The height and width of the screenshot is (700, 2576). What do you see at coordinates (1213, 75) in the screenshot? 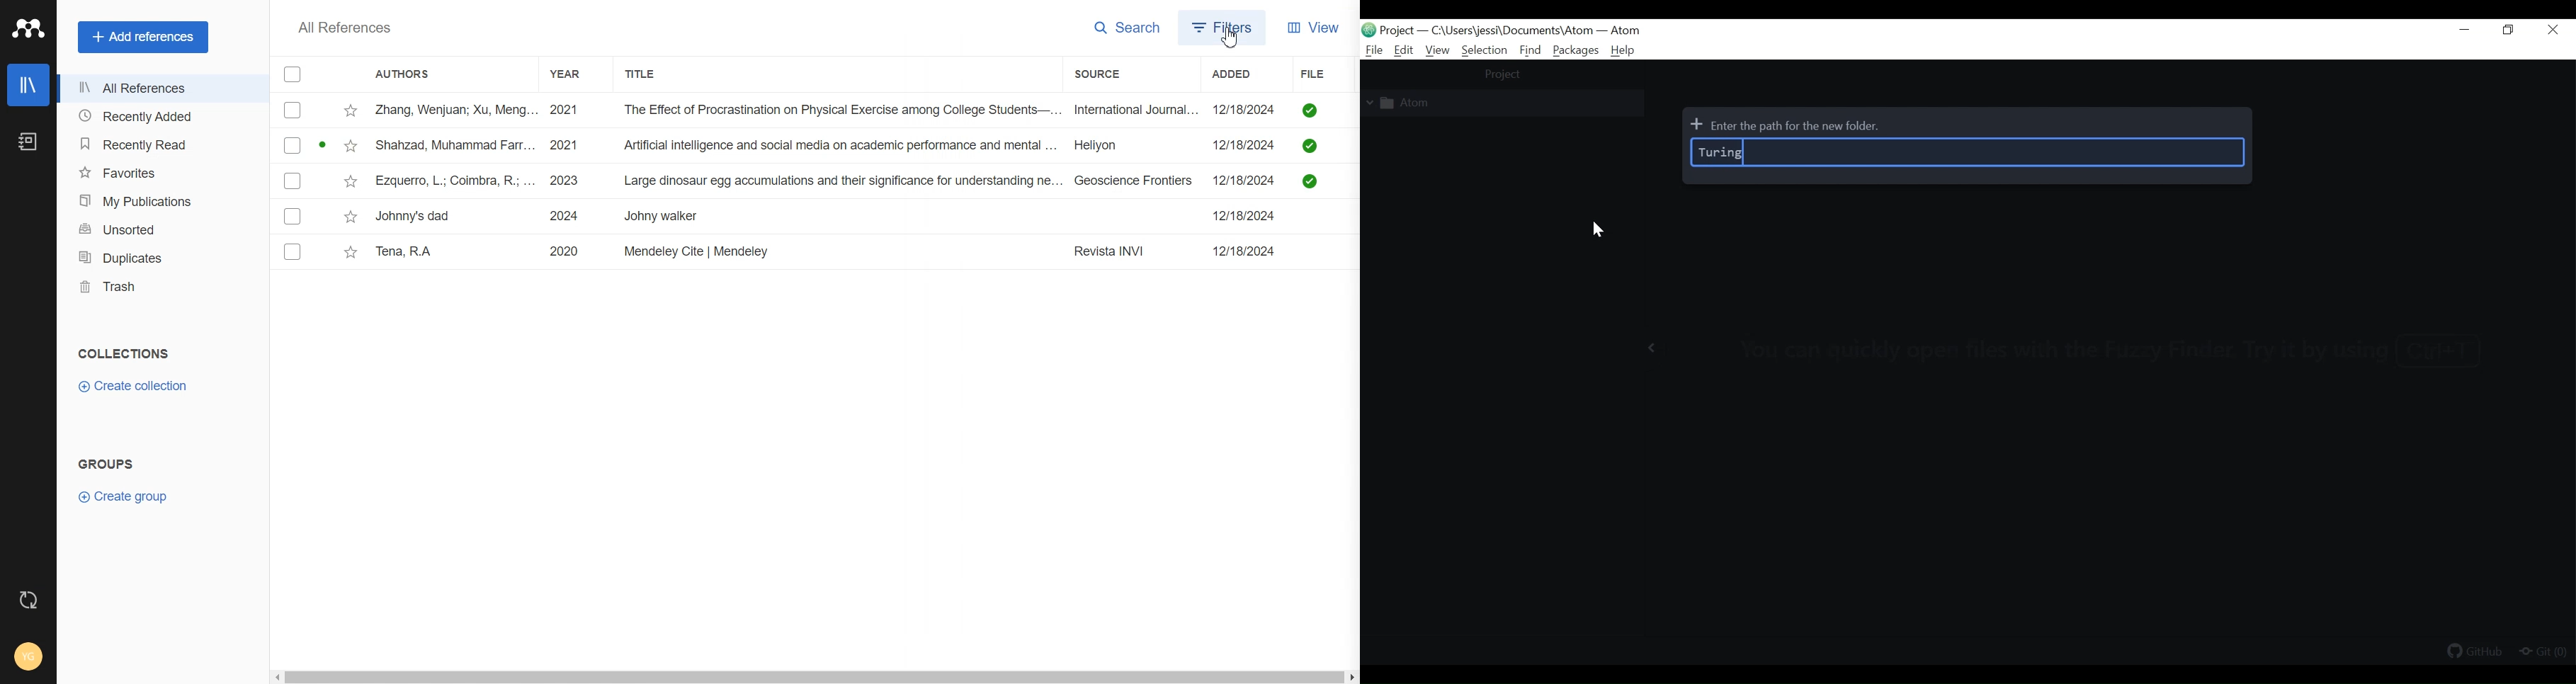
I see `Added` at bounding box center [1213, 75].